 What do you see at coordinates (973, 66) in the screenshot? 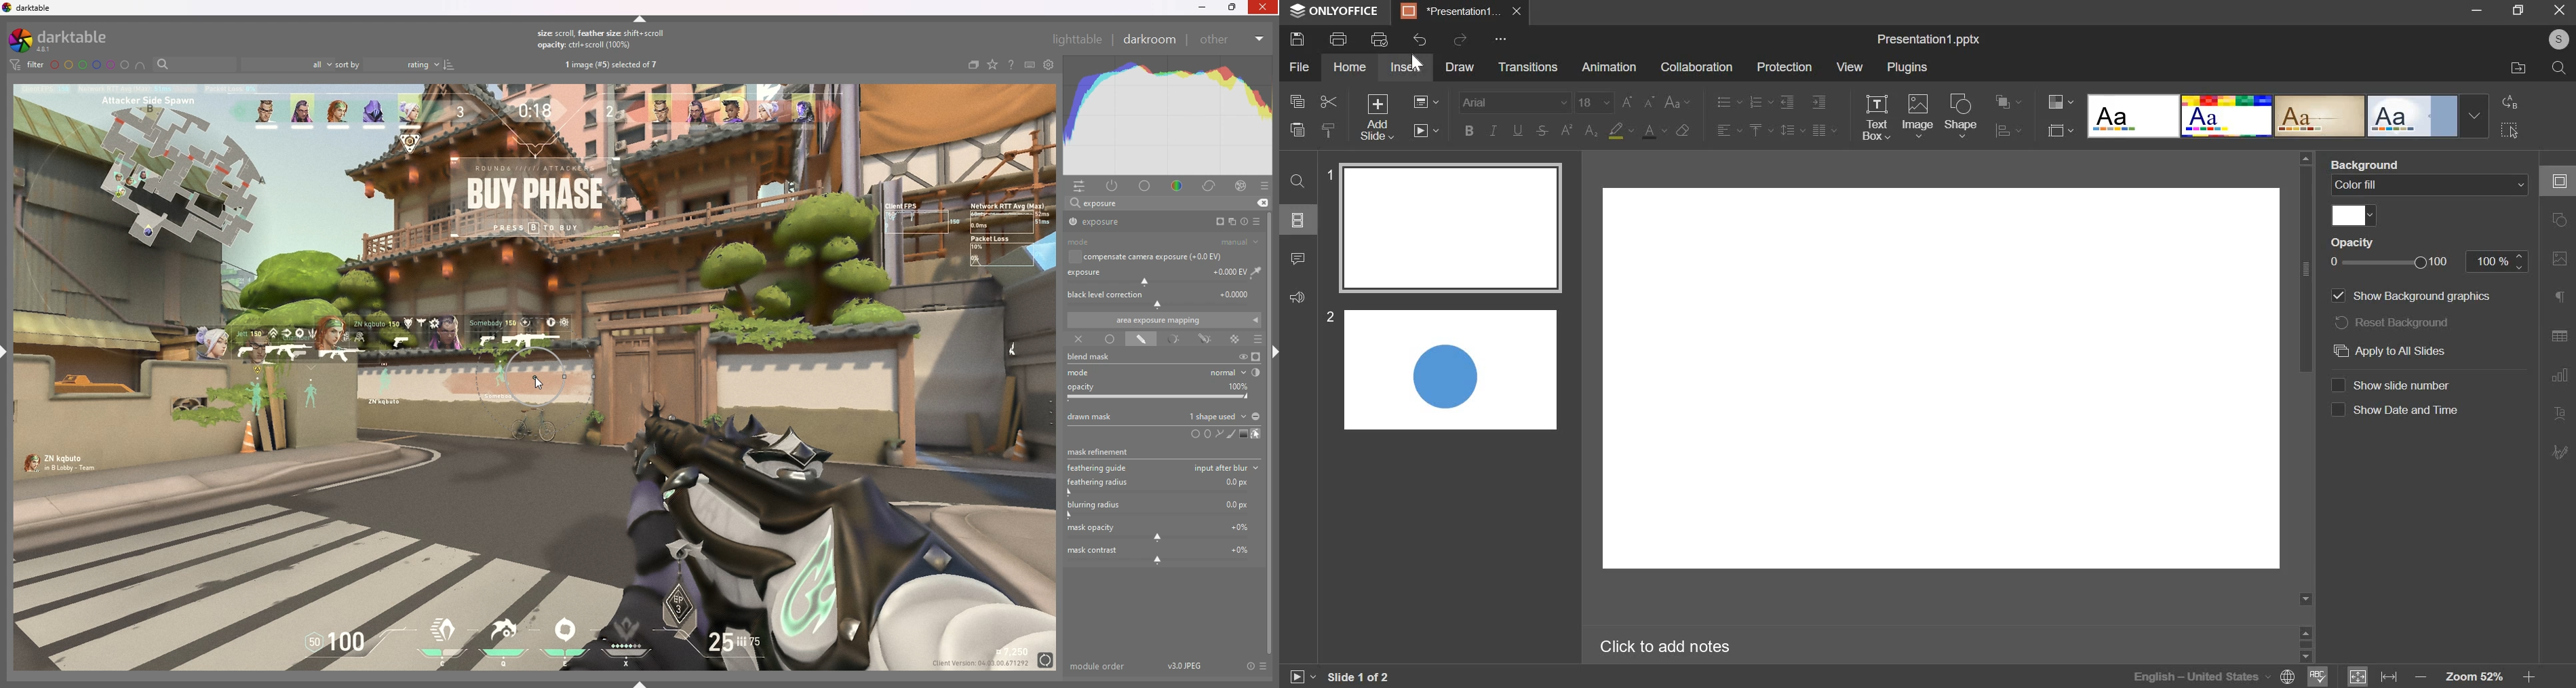
I see `collapse grouped images` at bounding box center [973, 66].